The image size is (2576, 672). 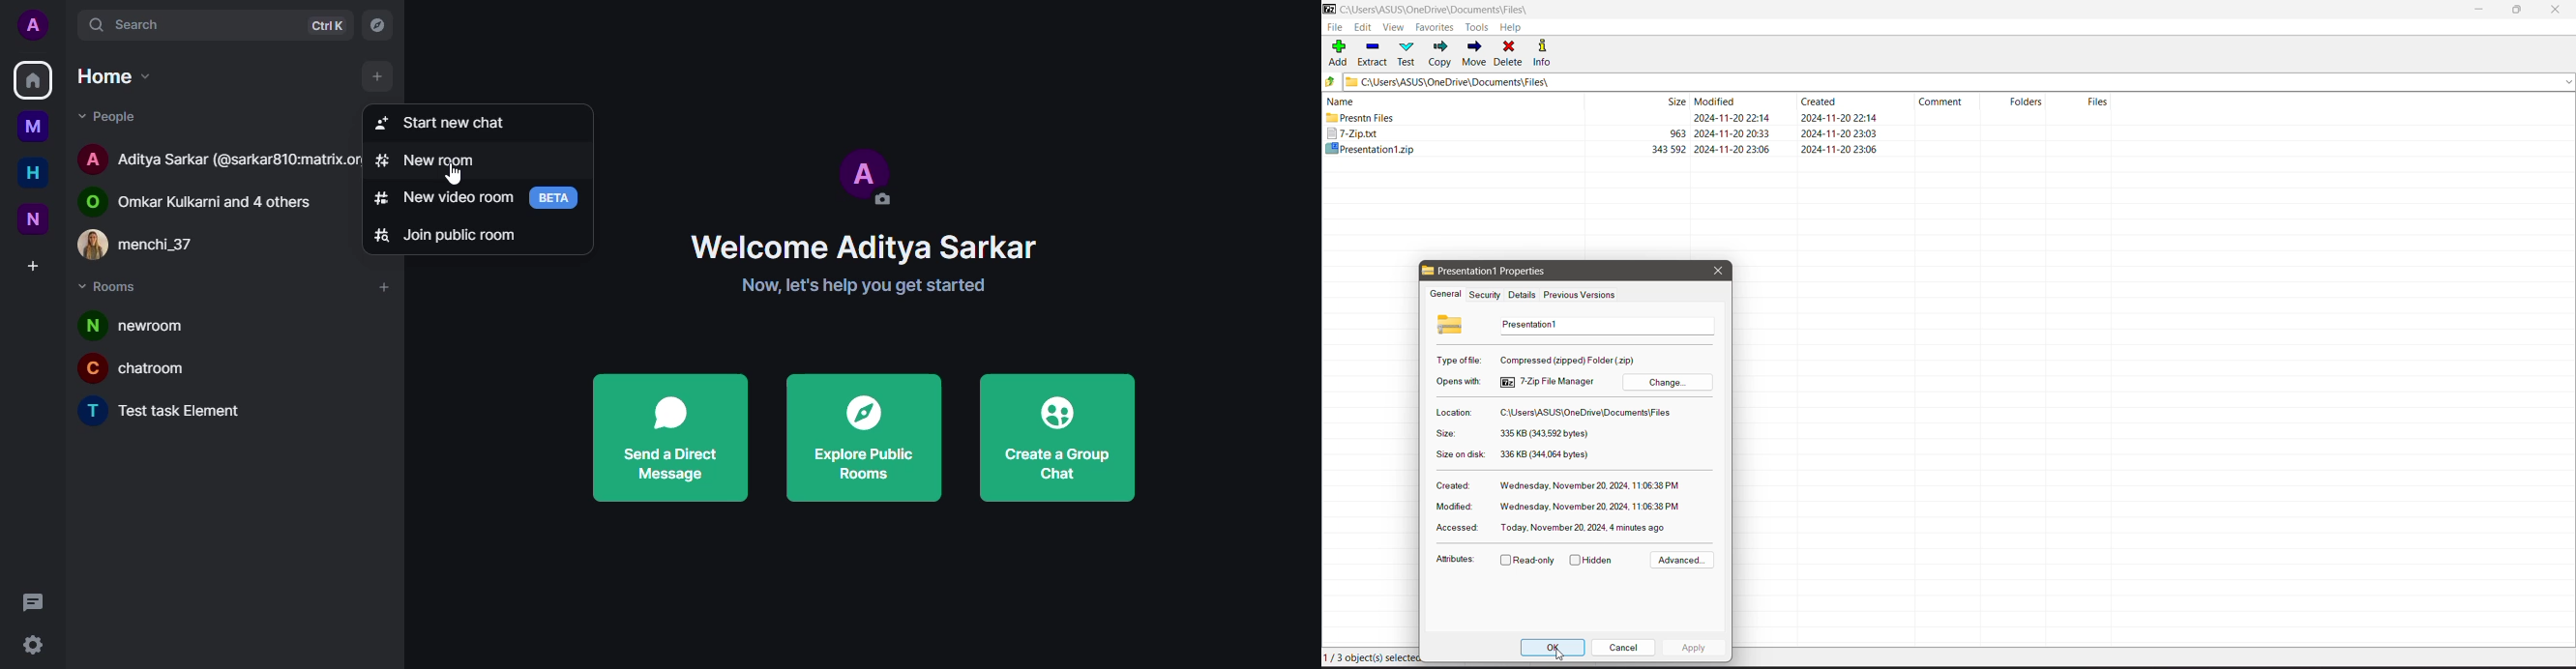 What do you see at coordinates (1668, 382) in the screenshot?
I see `Click to change the app to pen the selected file` at bounding box center [1668, 382].